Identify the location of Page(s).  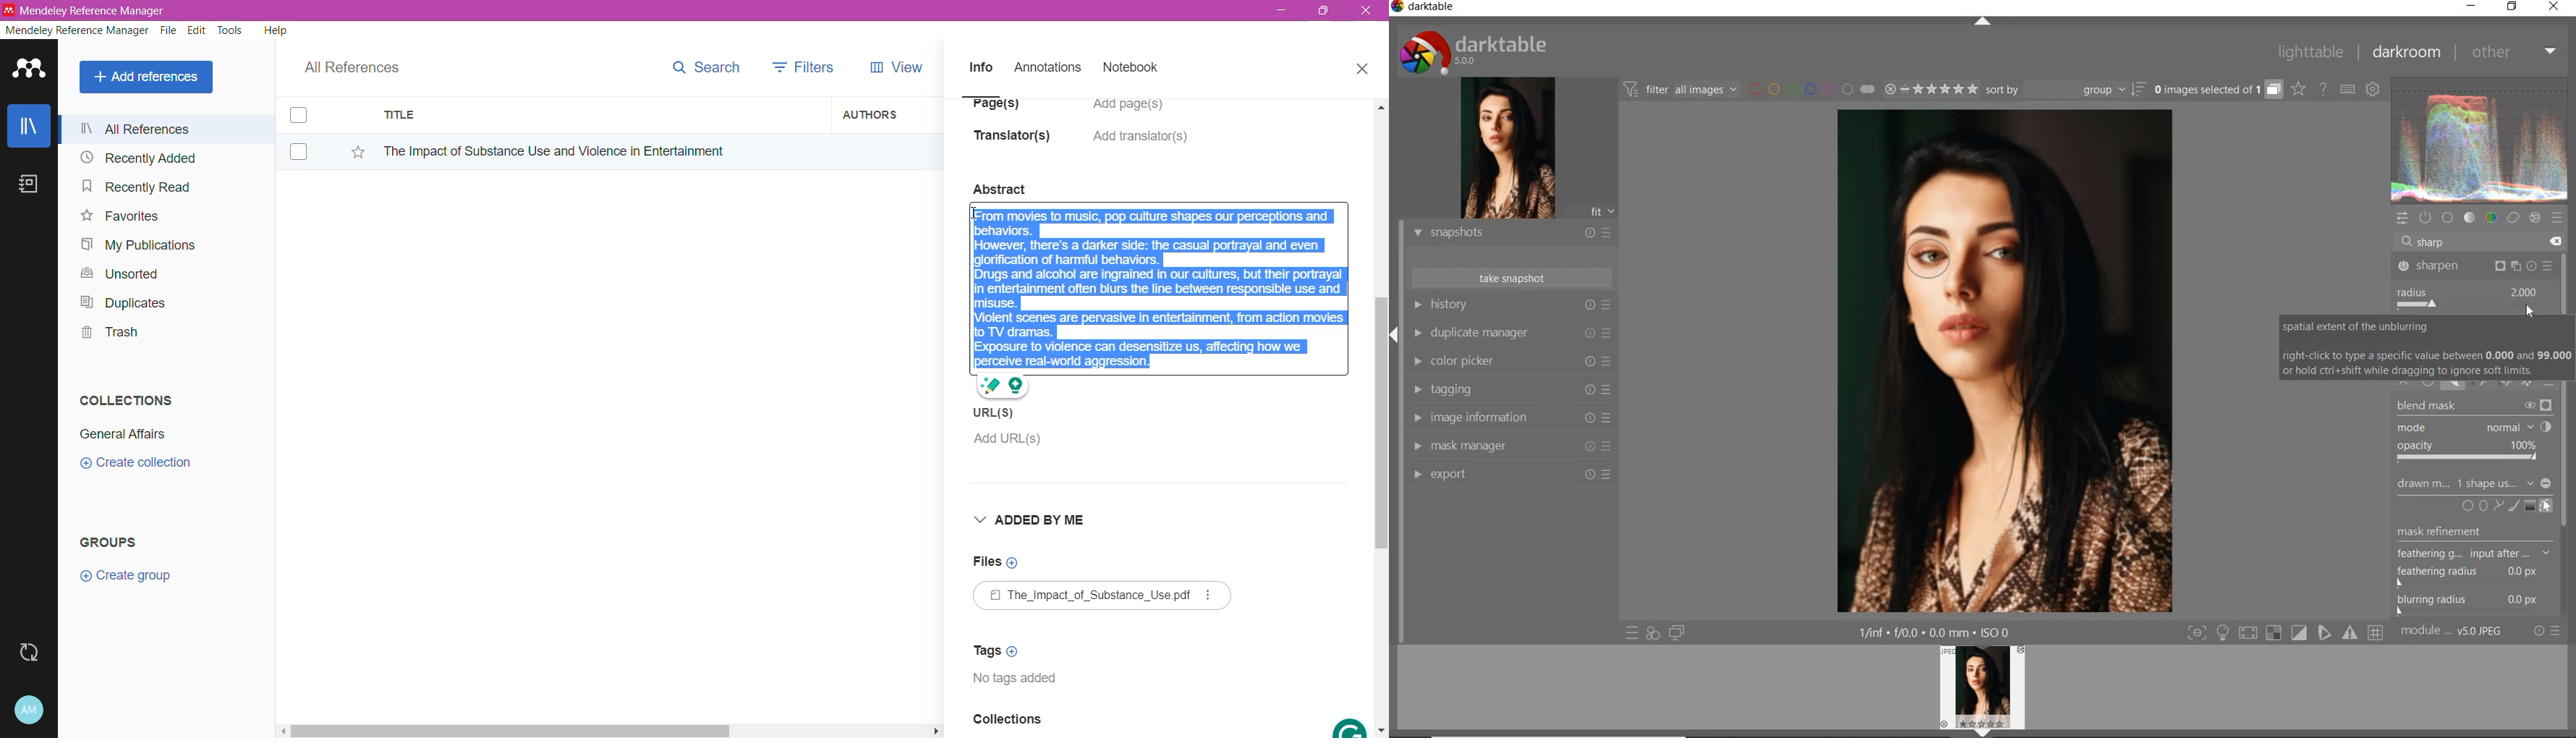
(994, 109).